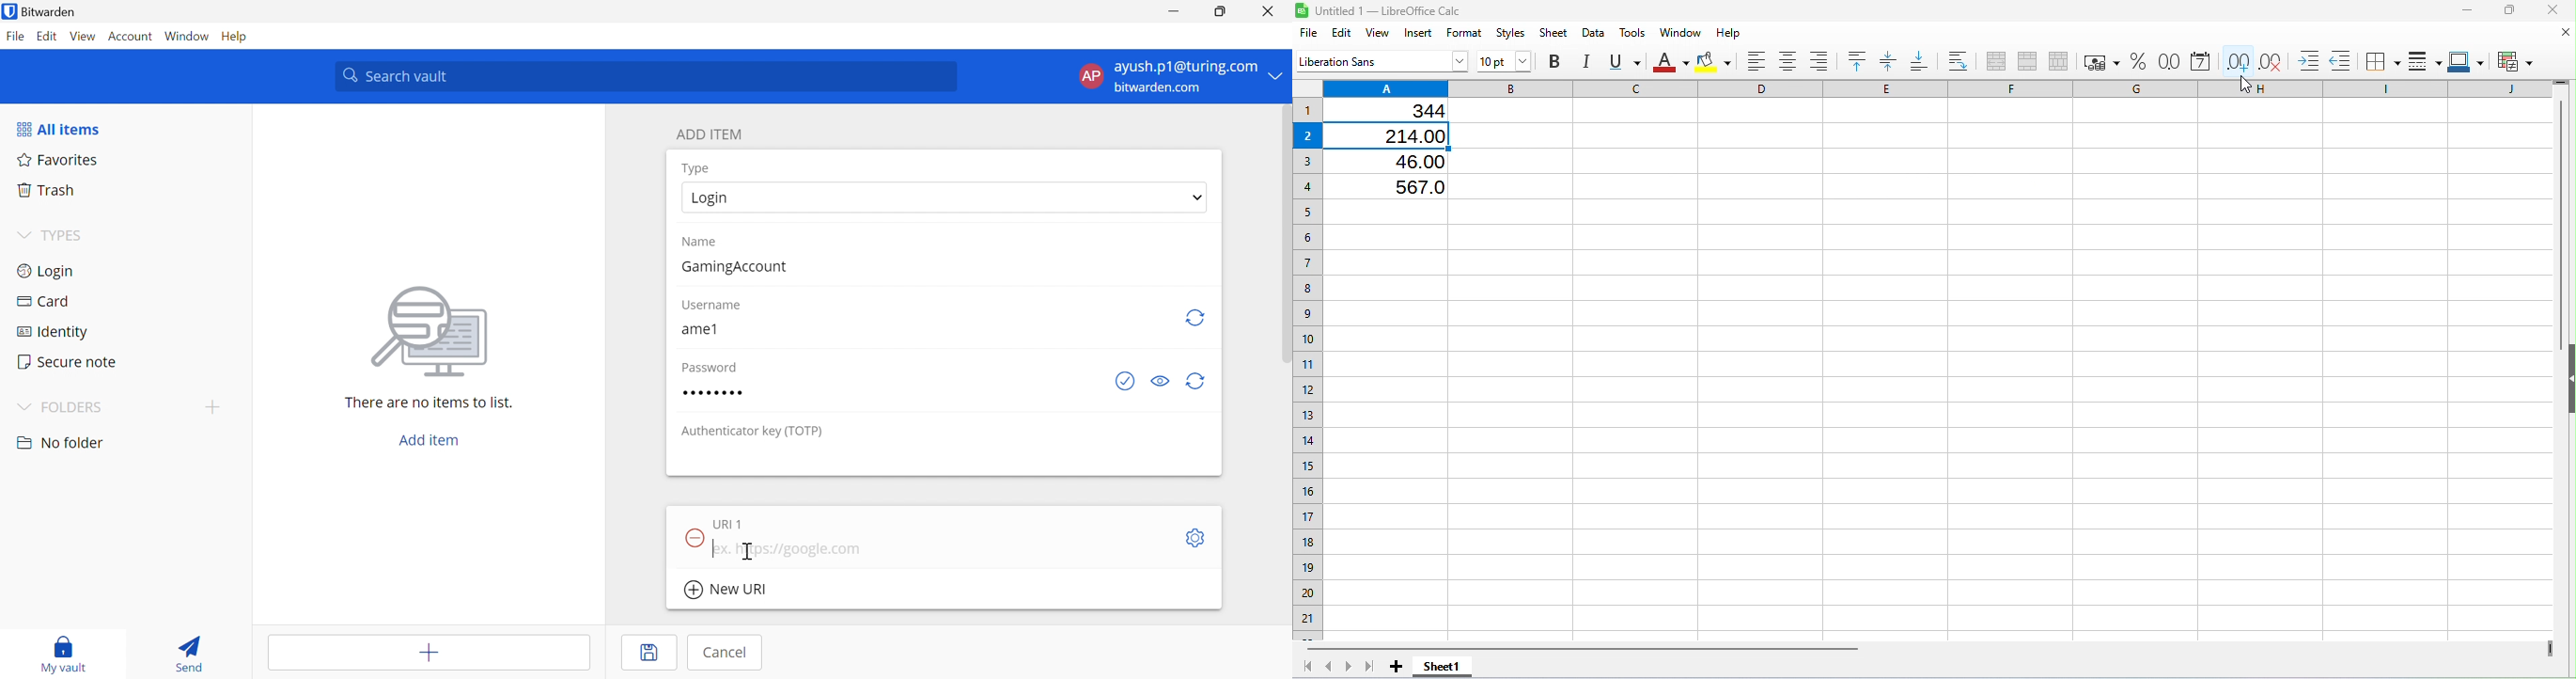  What do you see at coordinates (21, 406) in the screenshot?
I see `Drop Down` at bounding box center [21, 406].